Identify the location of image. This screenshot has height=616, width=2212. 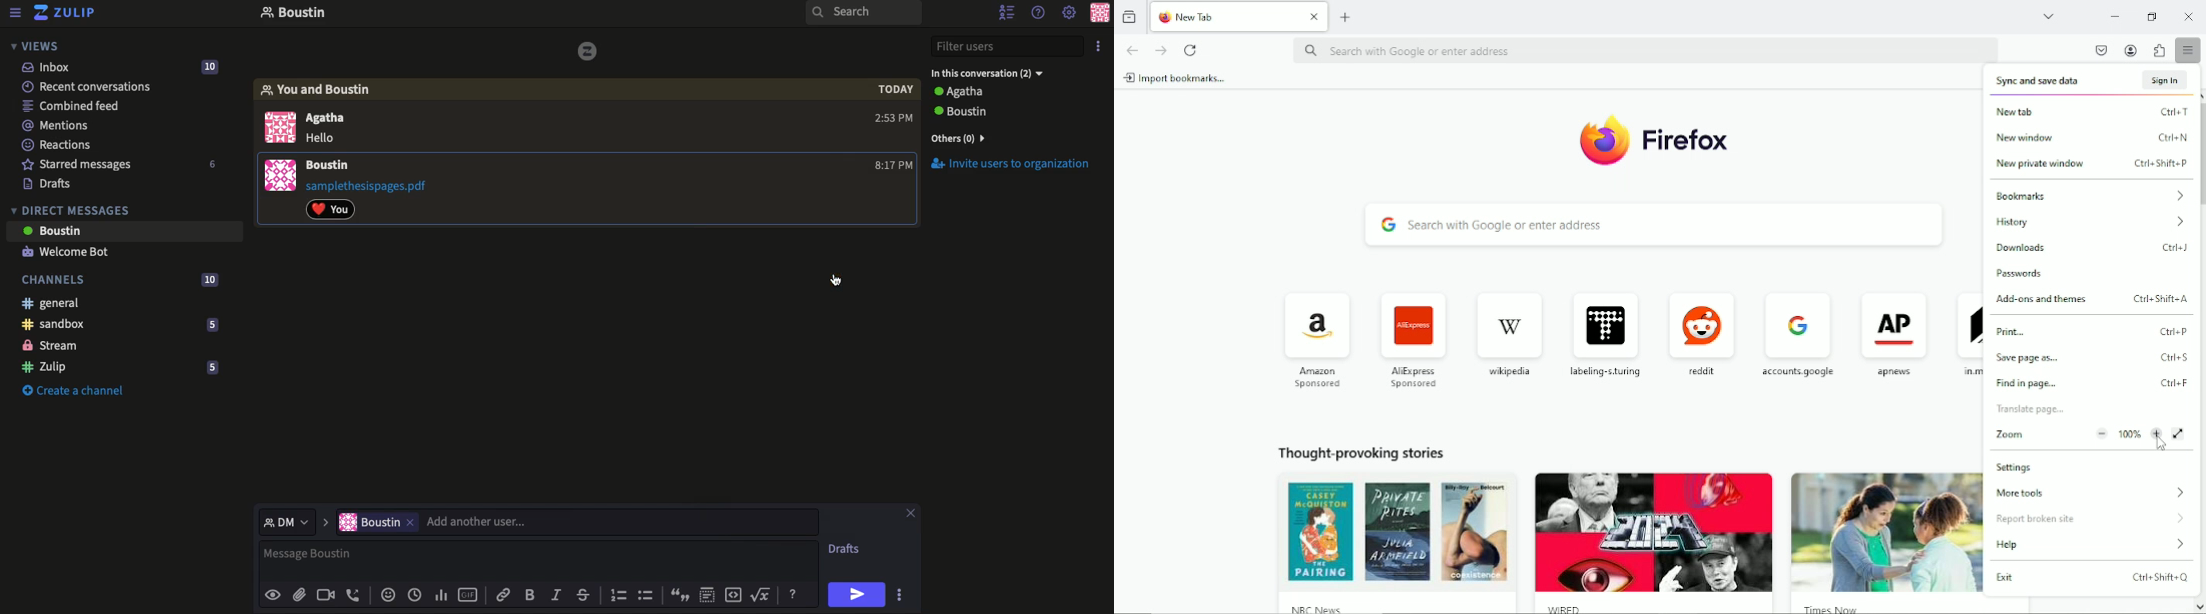
(281, 177).